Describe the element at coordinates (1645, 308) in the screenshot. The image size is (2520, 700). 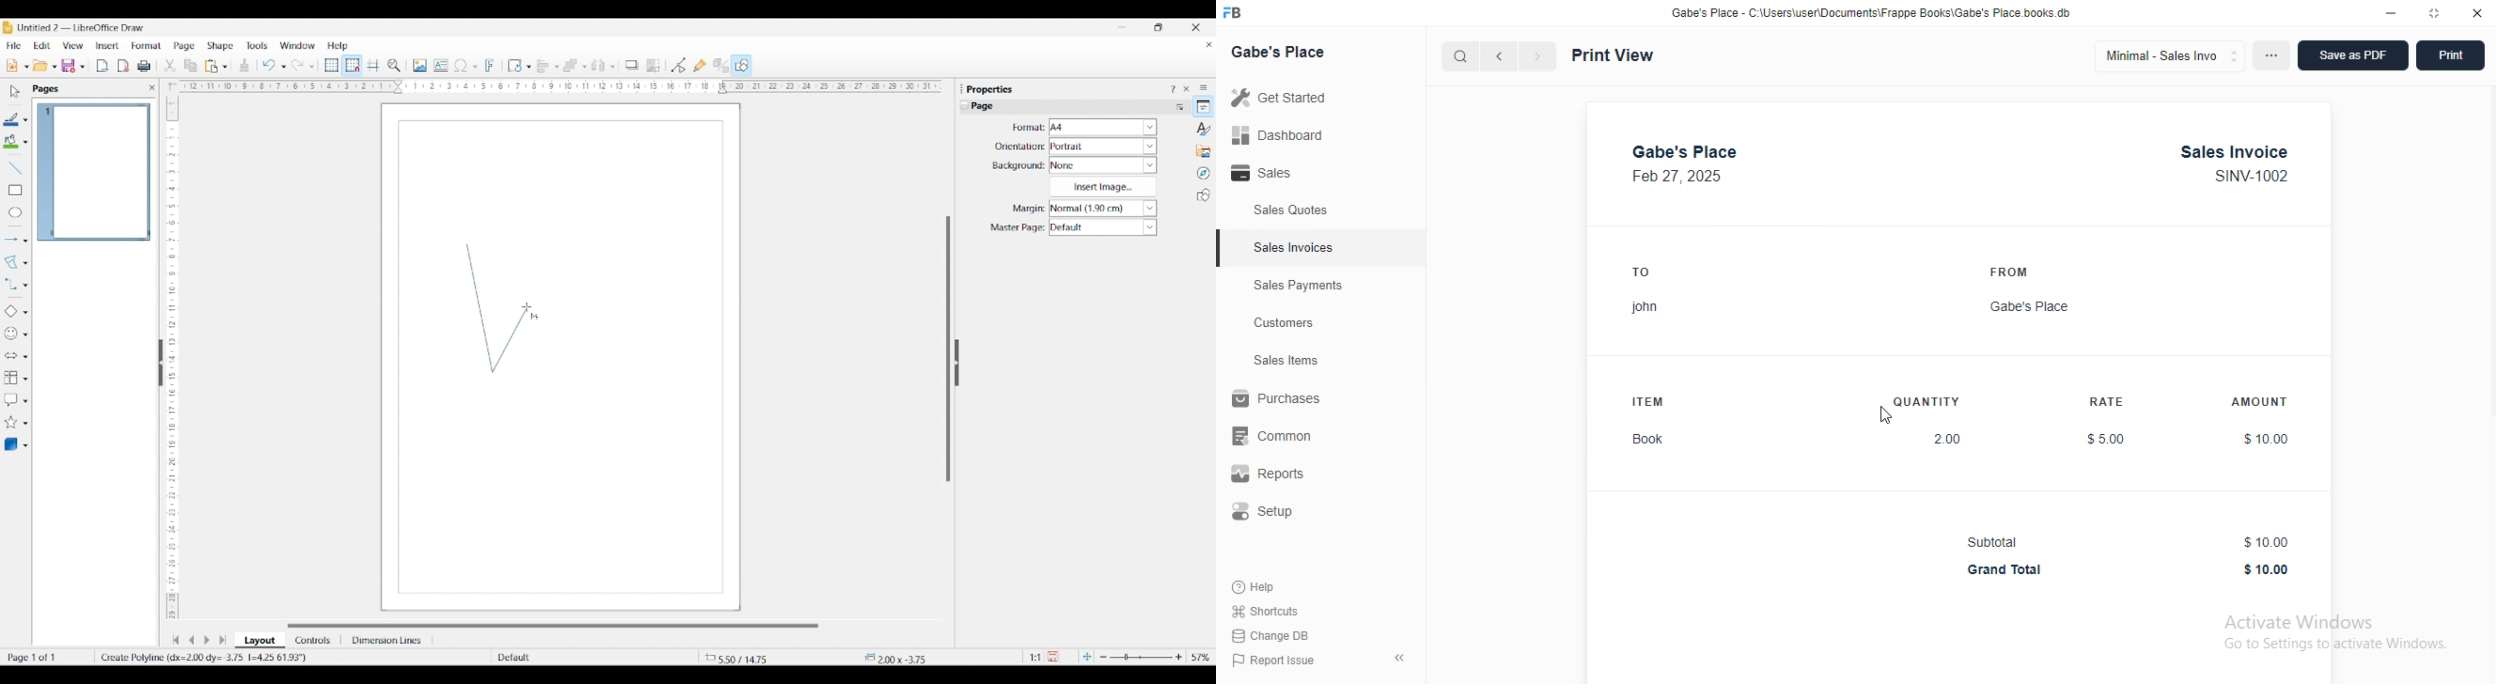
I see `john` at that location.